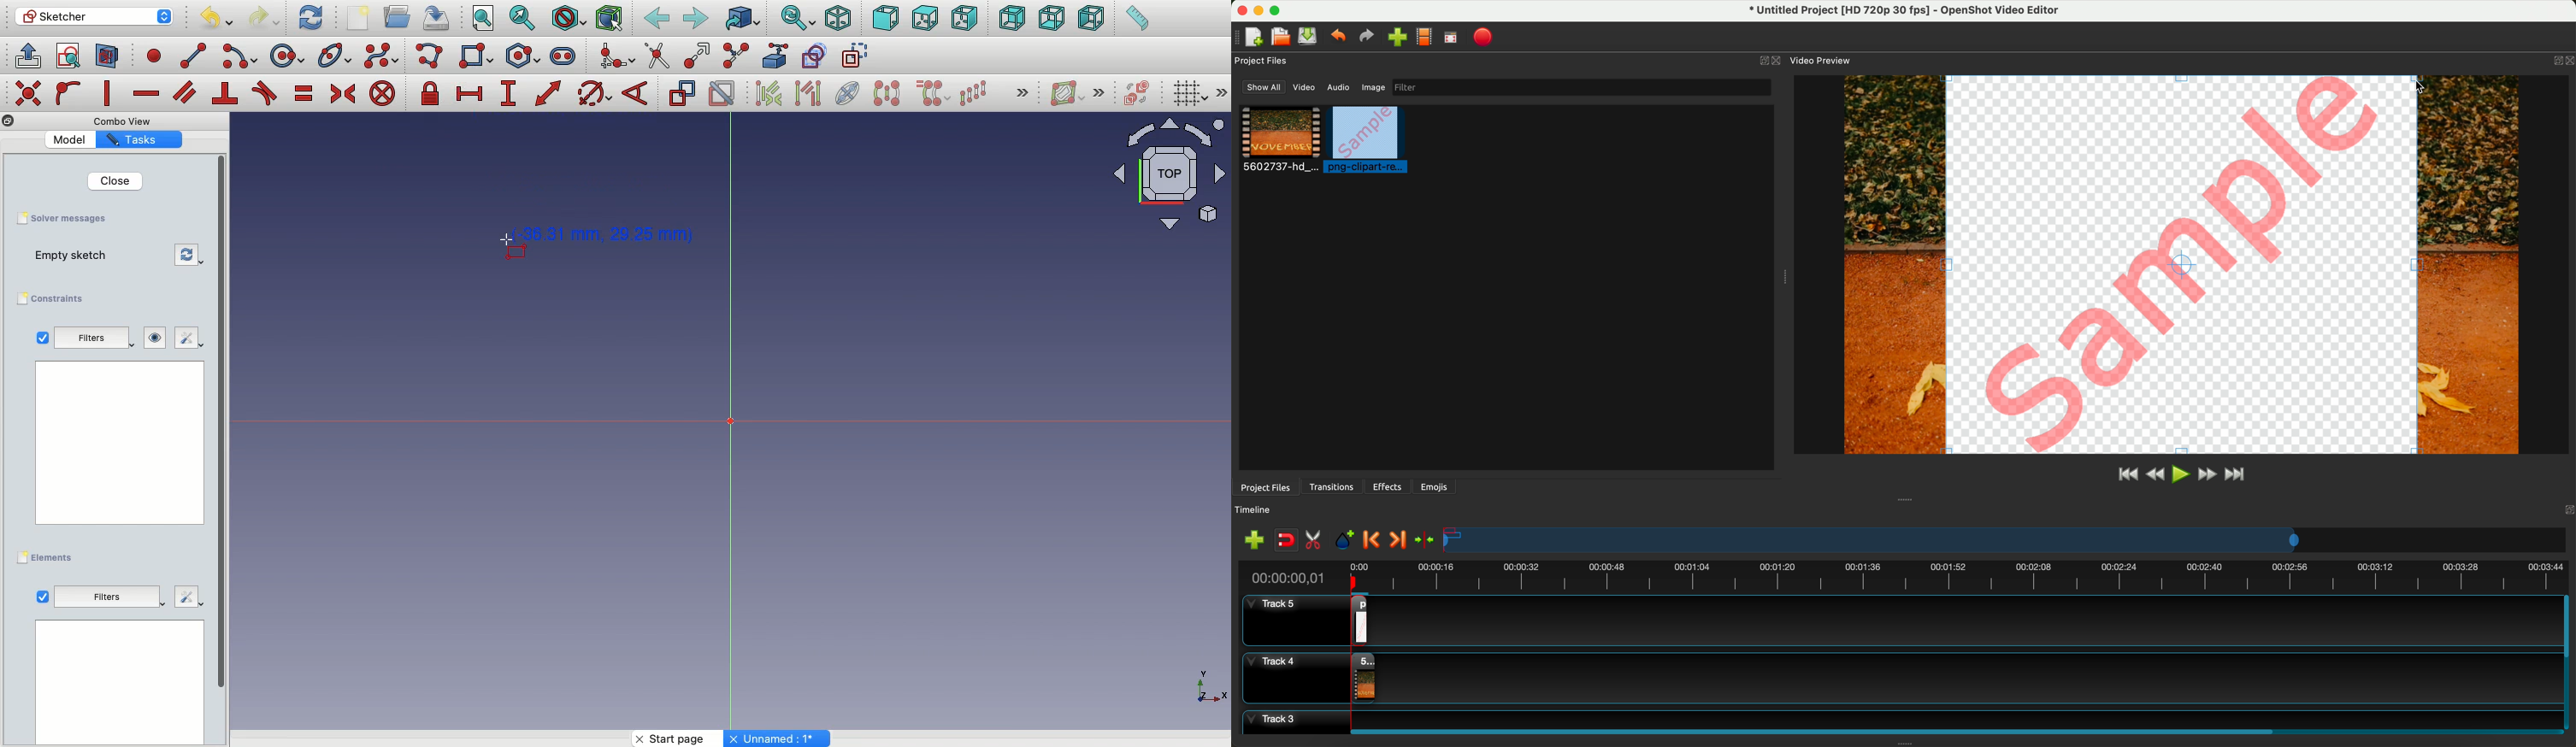  I want to click on workspace, so click(121, 442).